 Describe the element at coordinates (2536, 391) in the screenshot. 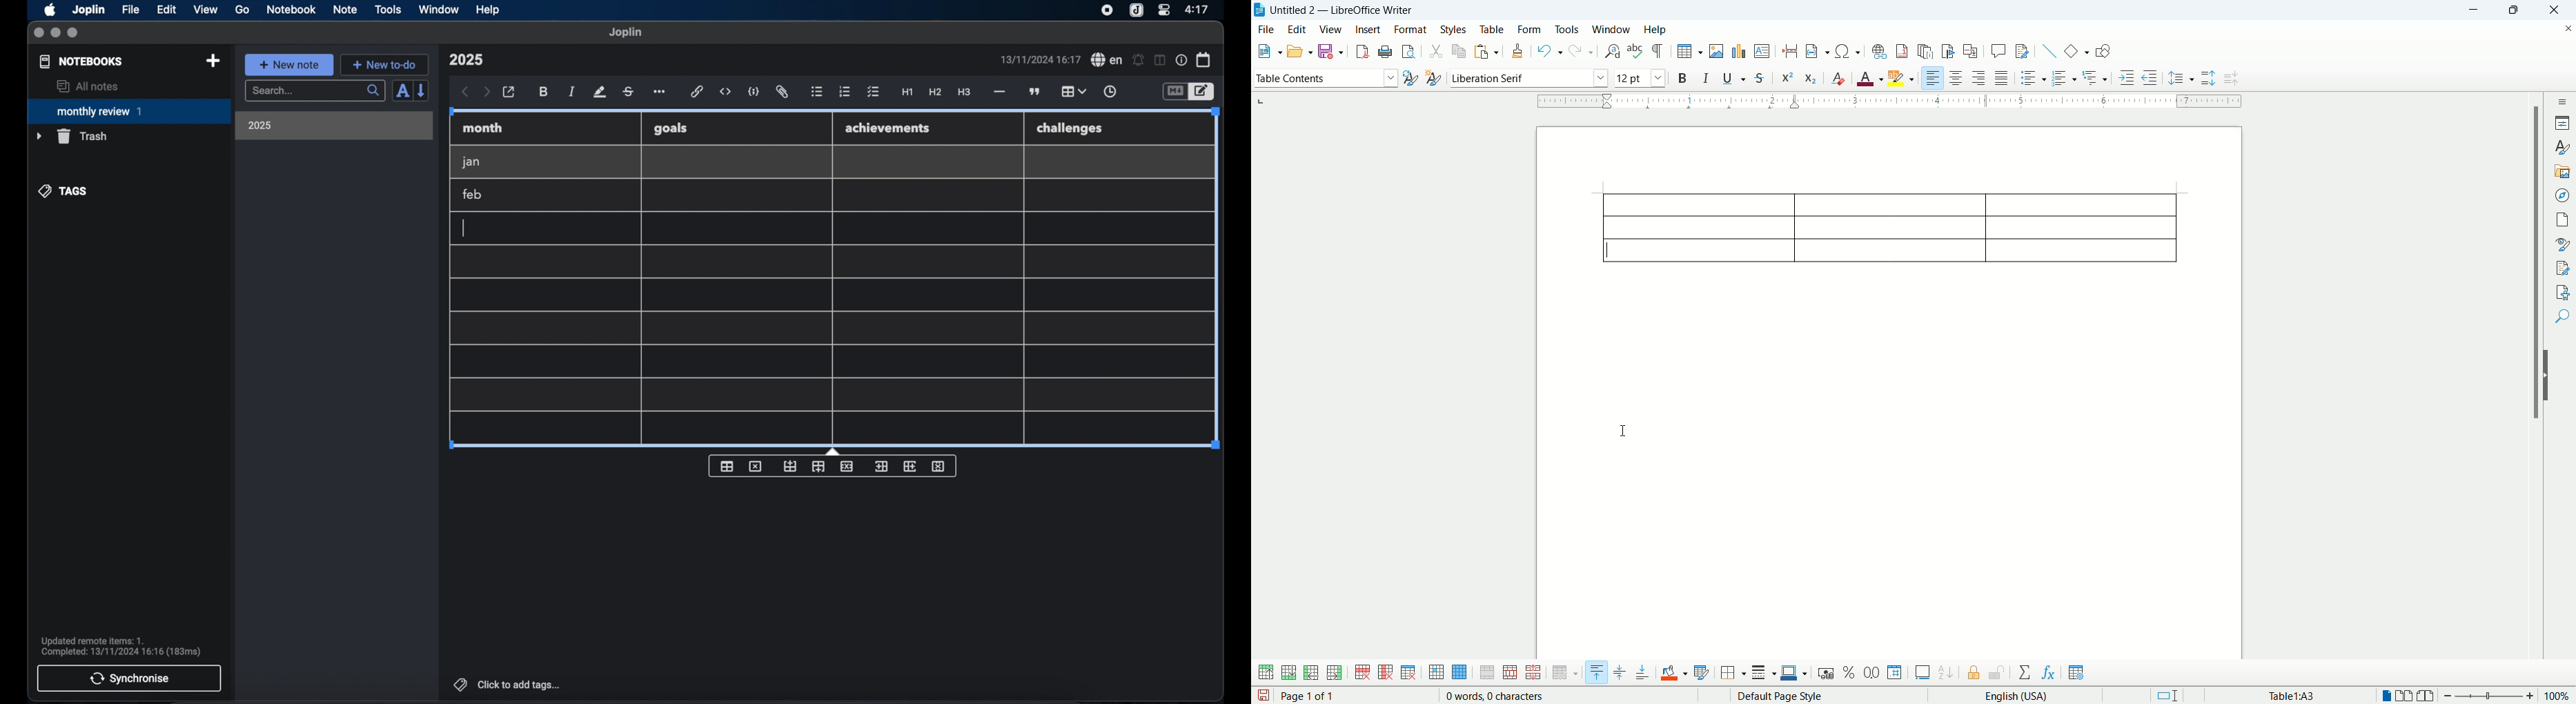

I see `vertical scroll bar` at that location.